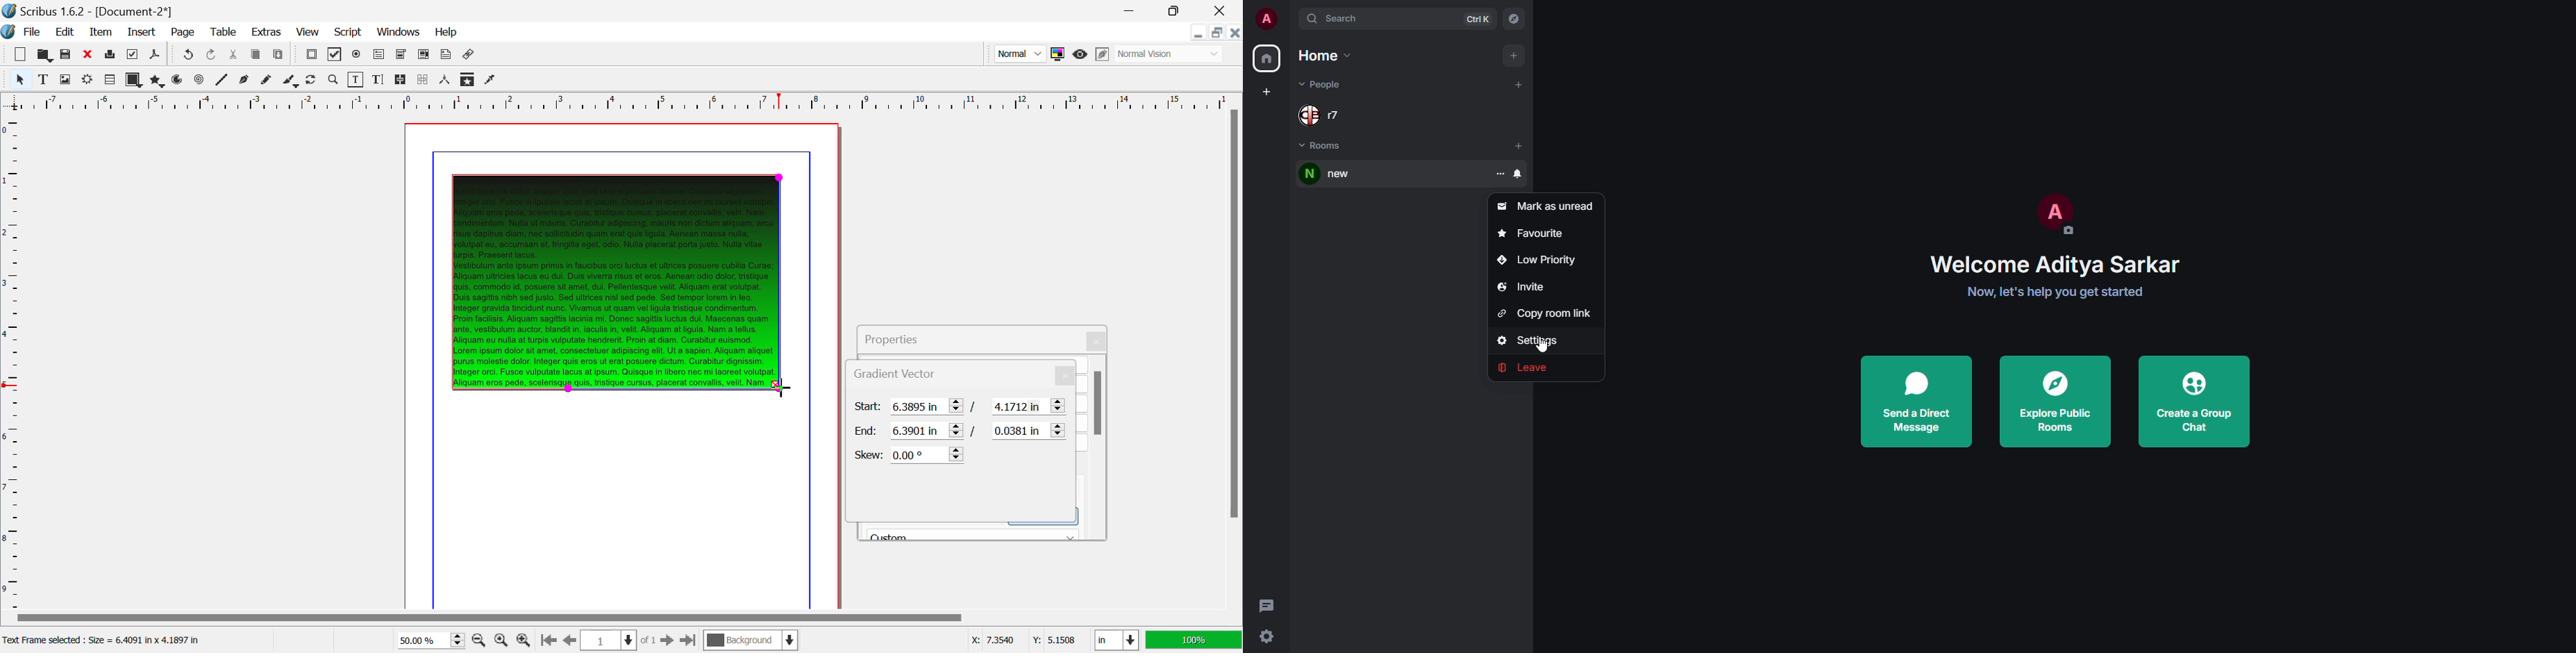 The image size is (2576, 672). What do you see at coordinates (225, 33) in the screenshot?
I see `Table` at bounding box center [225, 33].